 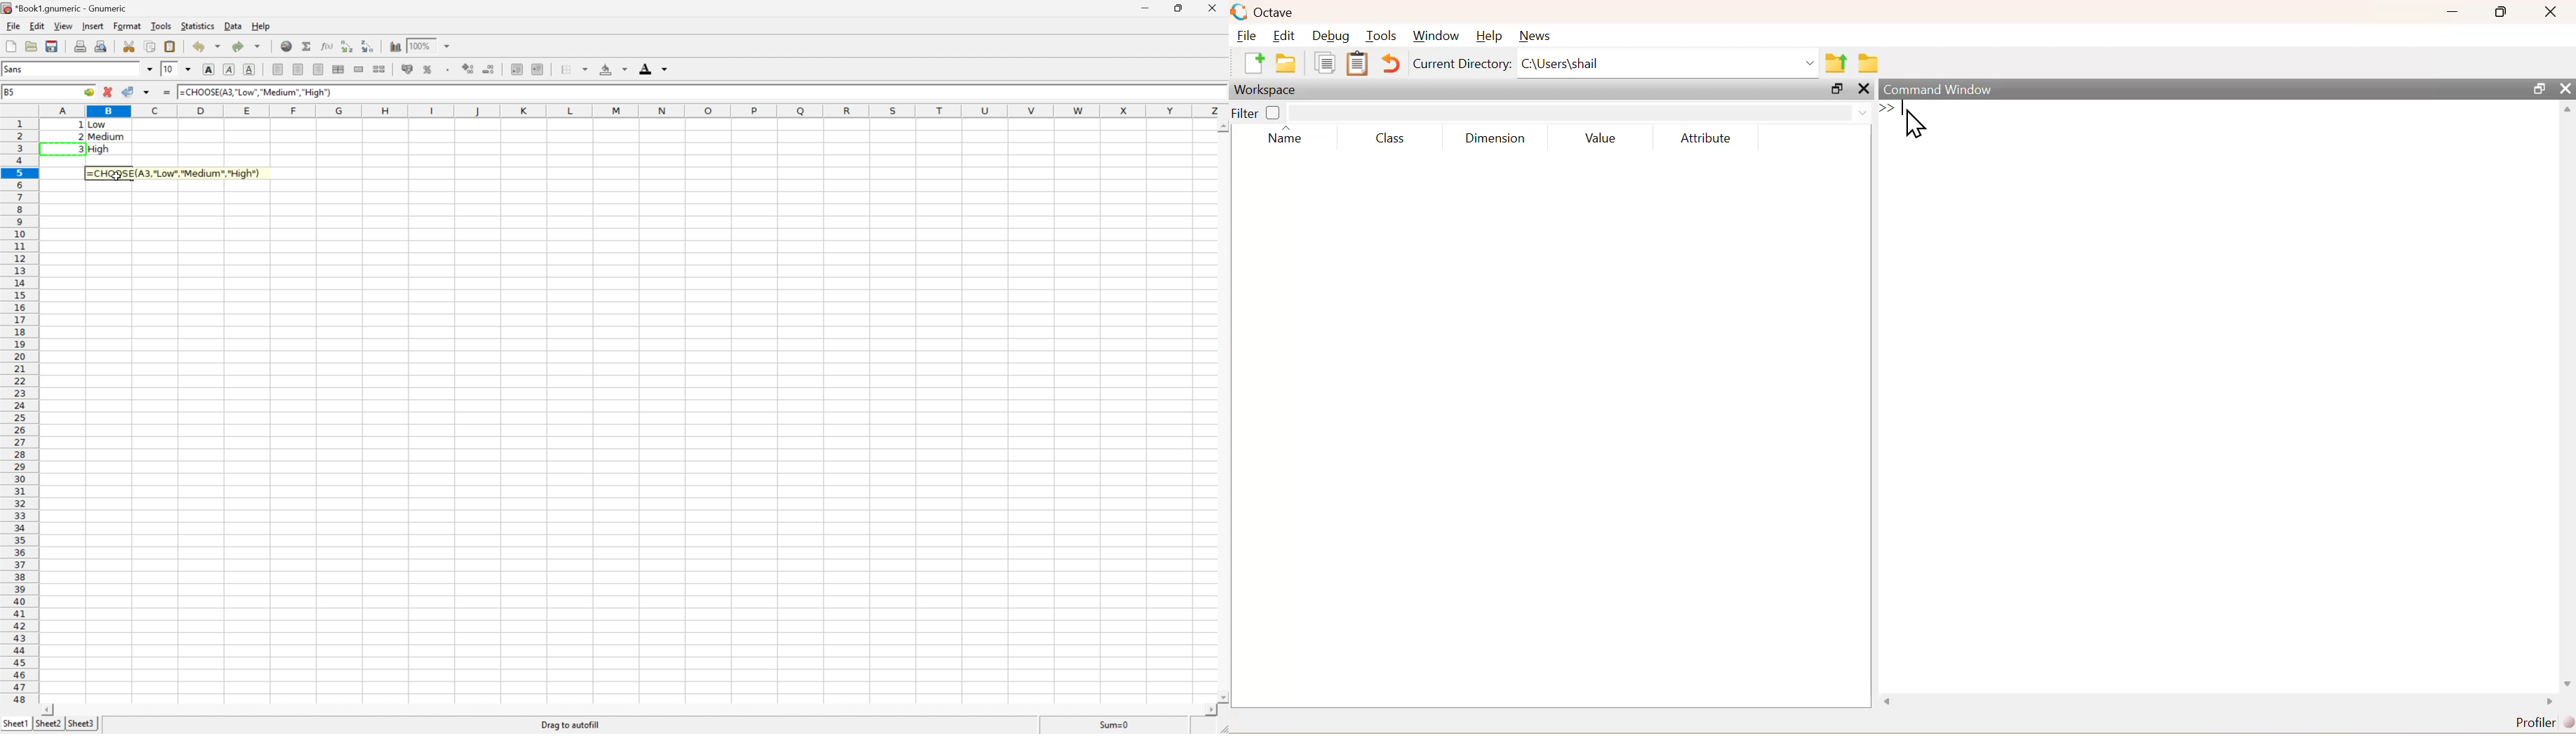 What do you see at coordinates (16, 69) in the screenshot?
I see `Sans` at bounding box center [16, 69].